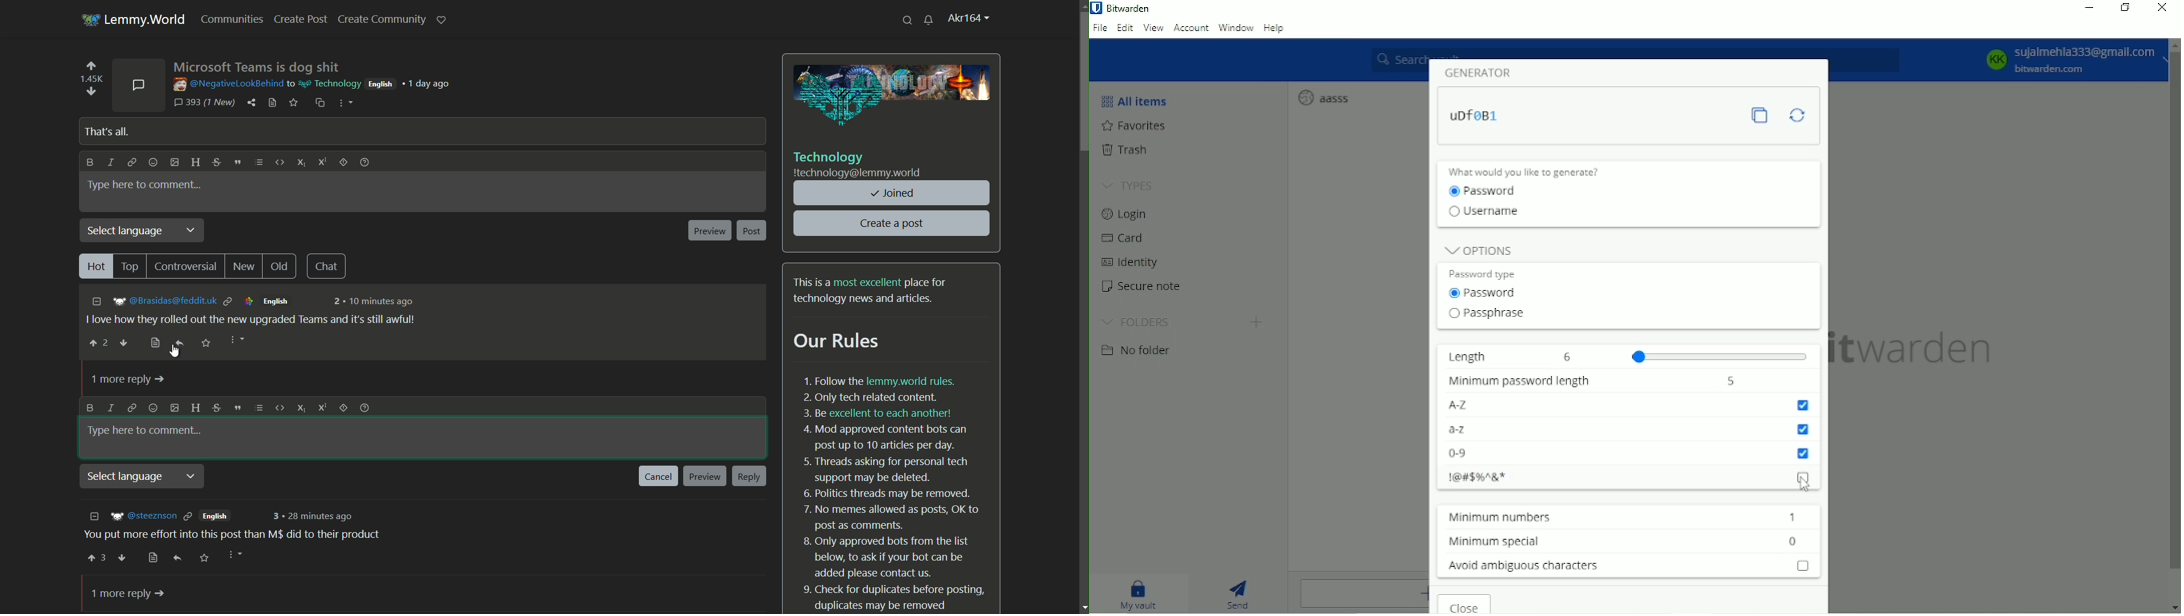 Image resolution: width=2184 pixels, height=616 pixels. What do you see at coordinates (1136, 320) in the screenshot?
I see `Folders` at bounding box center [1136, 320].